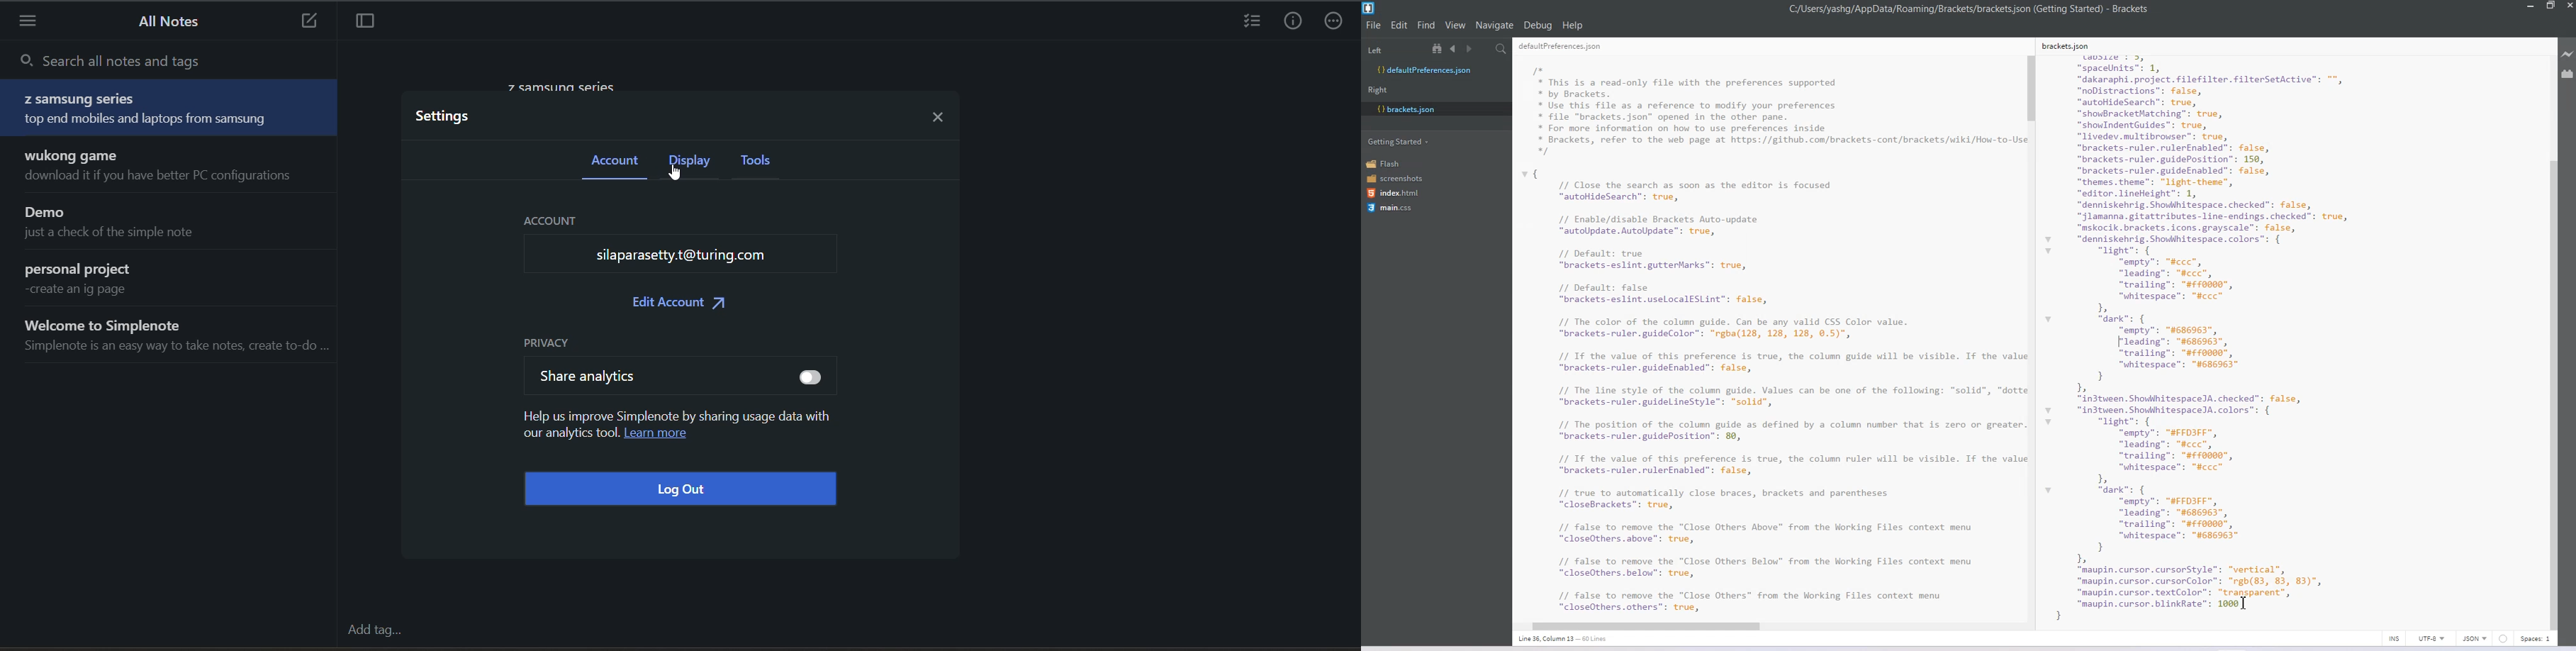  What do you see at coordinates (2394, 638) in the screenshot?
I see `INS` at bounding box center [2394, 638].